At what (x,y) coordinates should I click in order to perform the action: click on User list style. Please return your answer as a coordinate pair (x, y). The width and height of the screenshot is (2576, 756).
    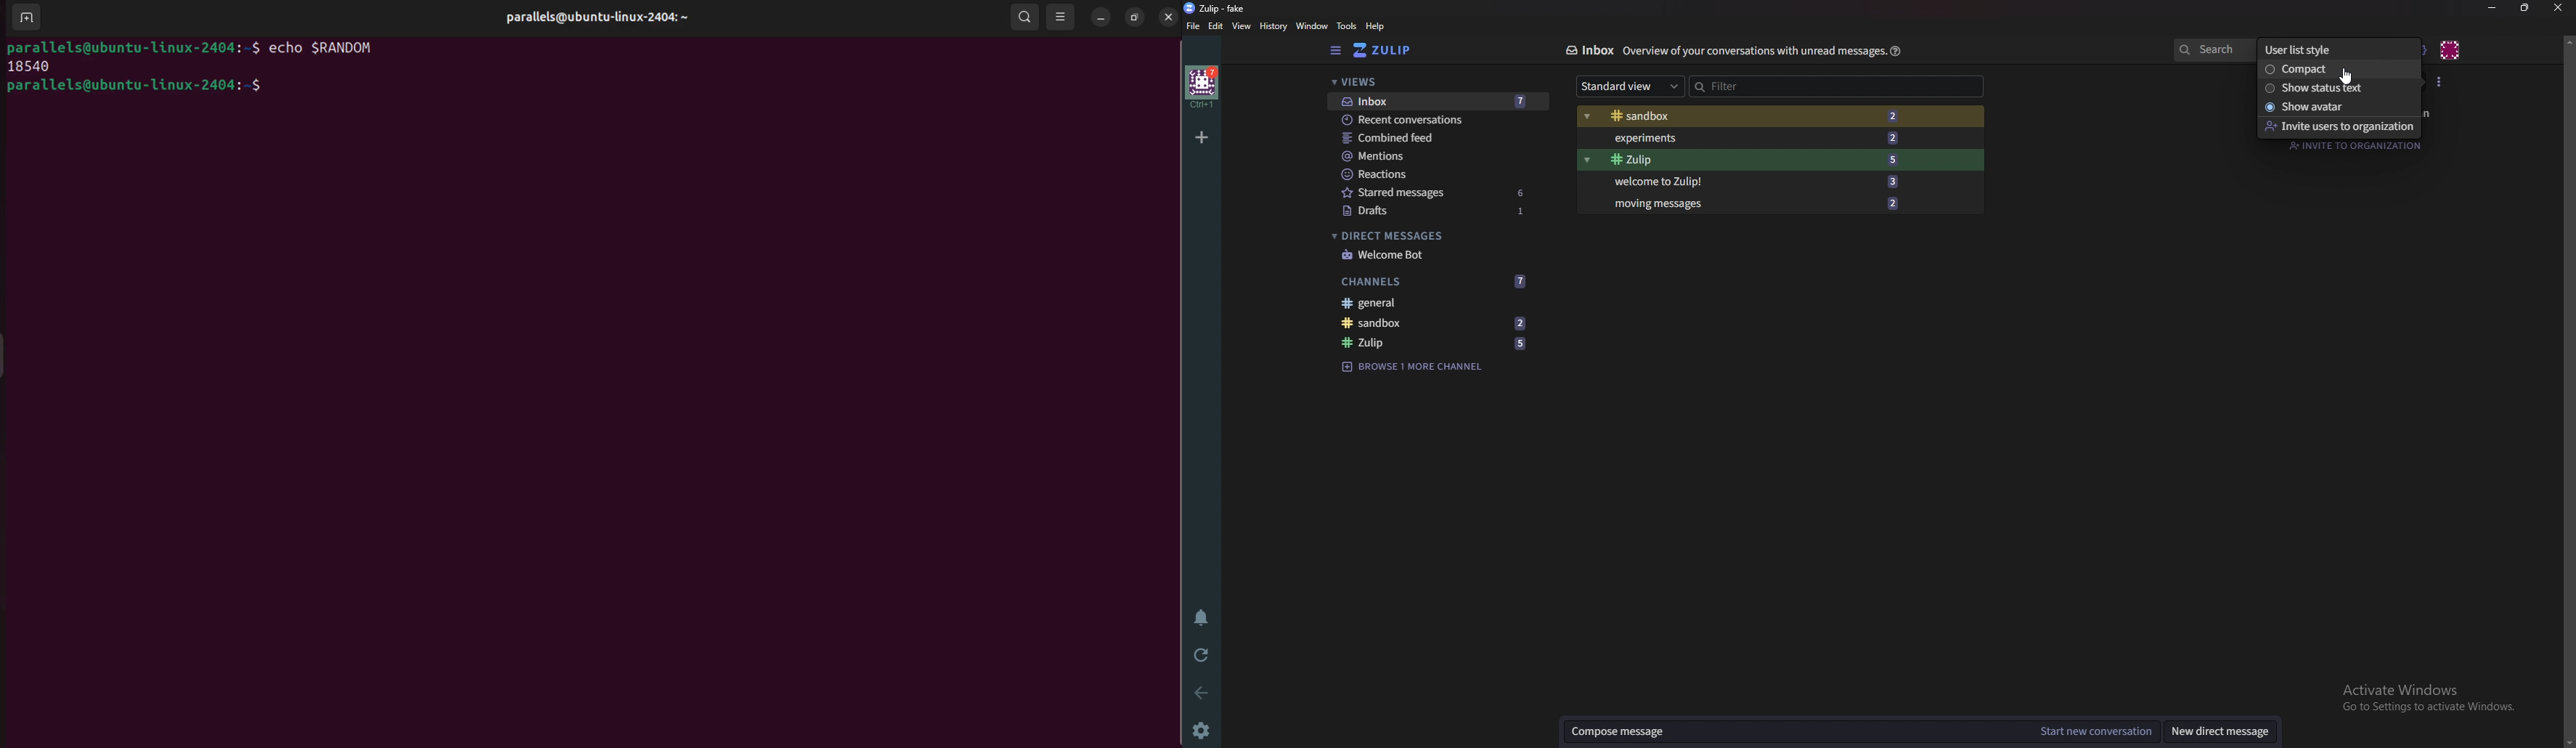
    Looking at the image, I should click on (2440, 82).